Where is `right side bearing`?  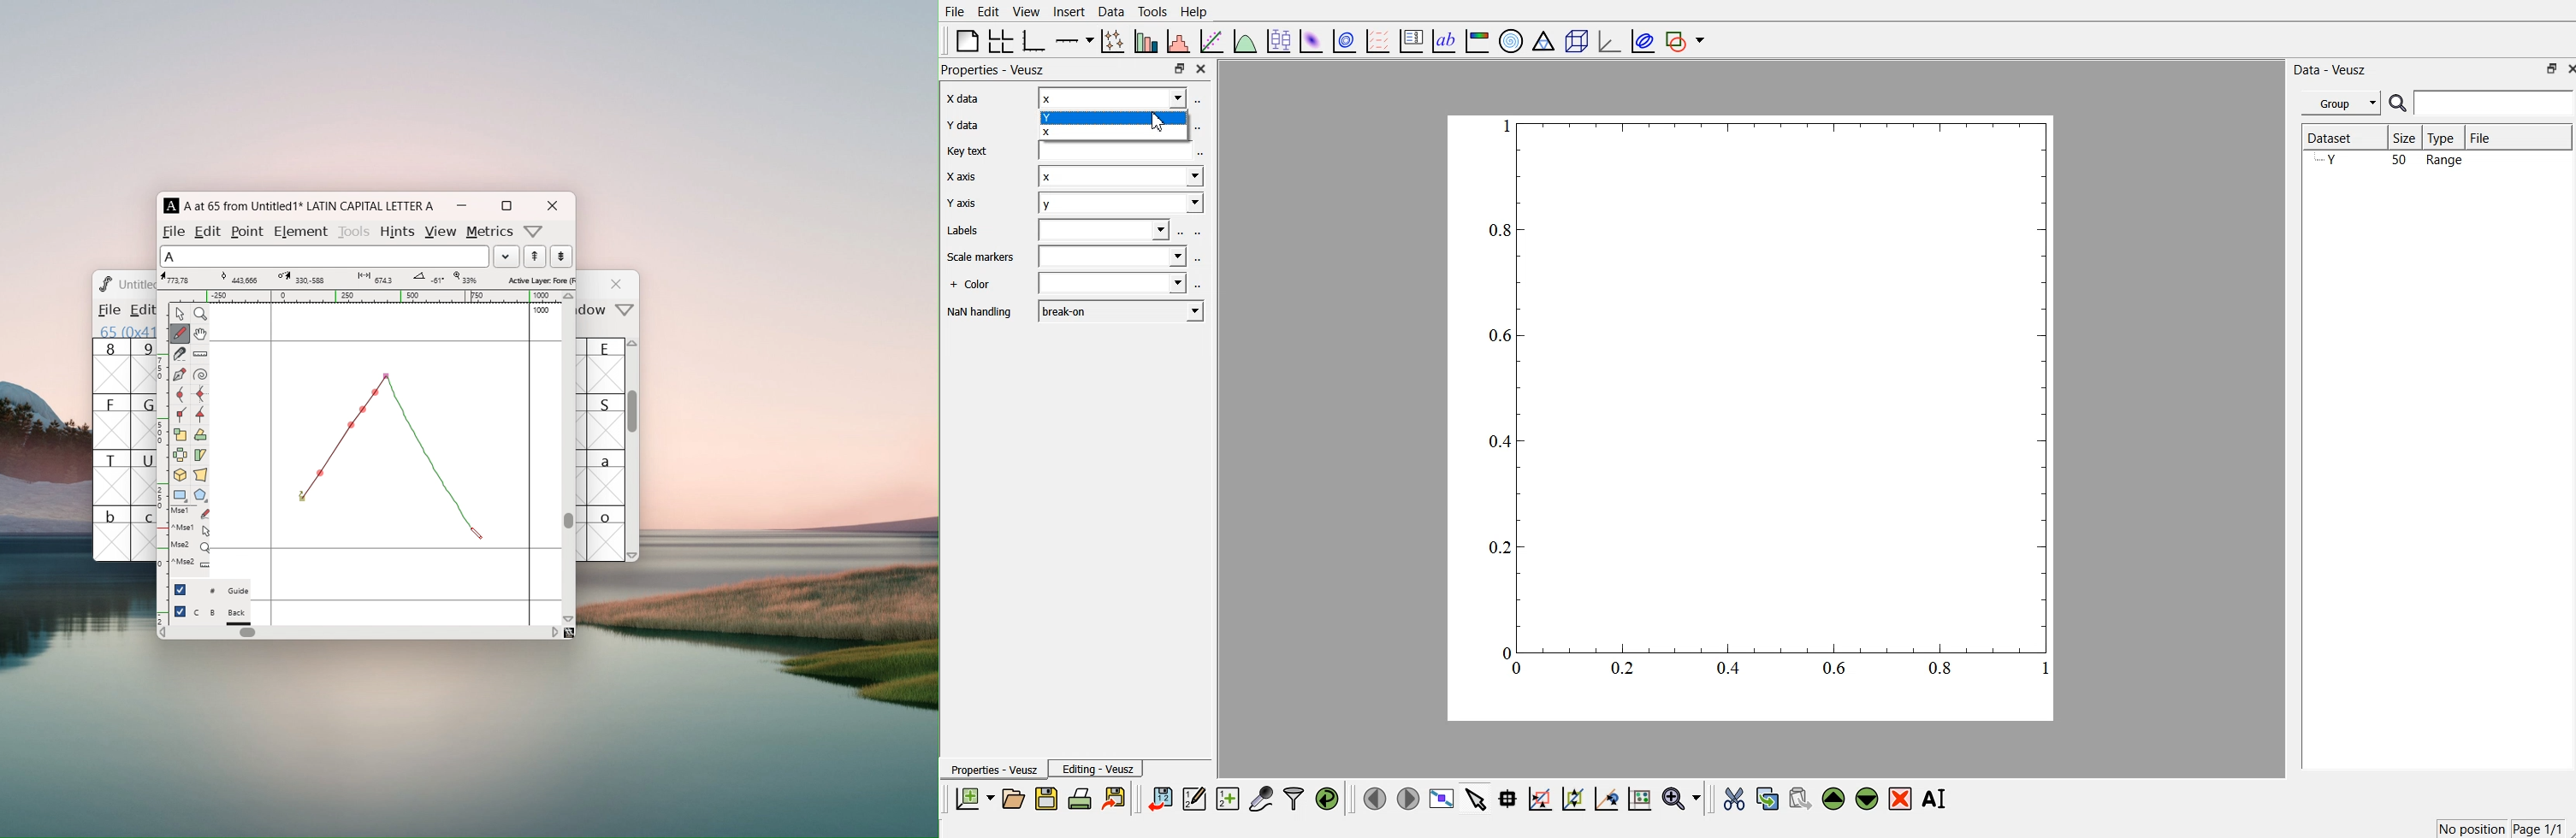
right side bearing is located at coordinates (530, 463).